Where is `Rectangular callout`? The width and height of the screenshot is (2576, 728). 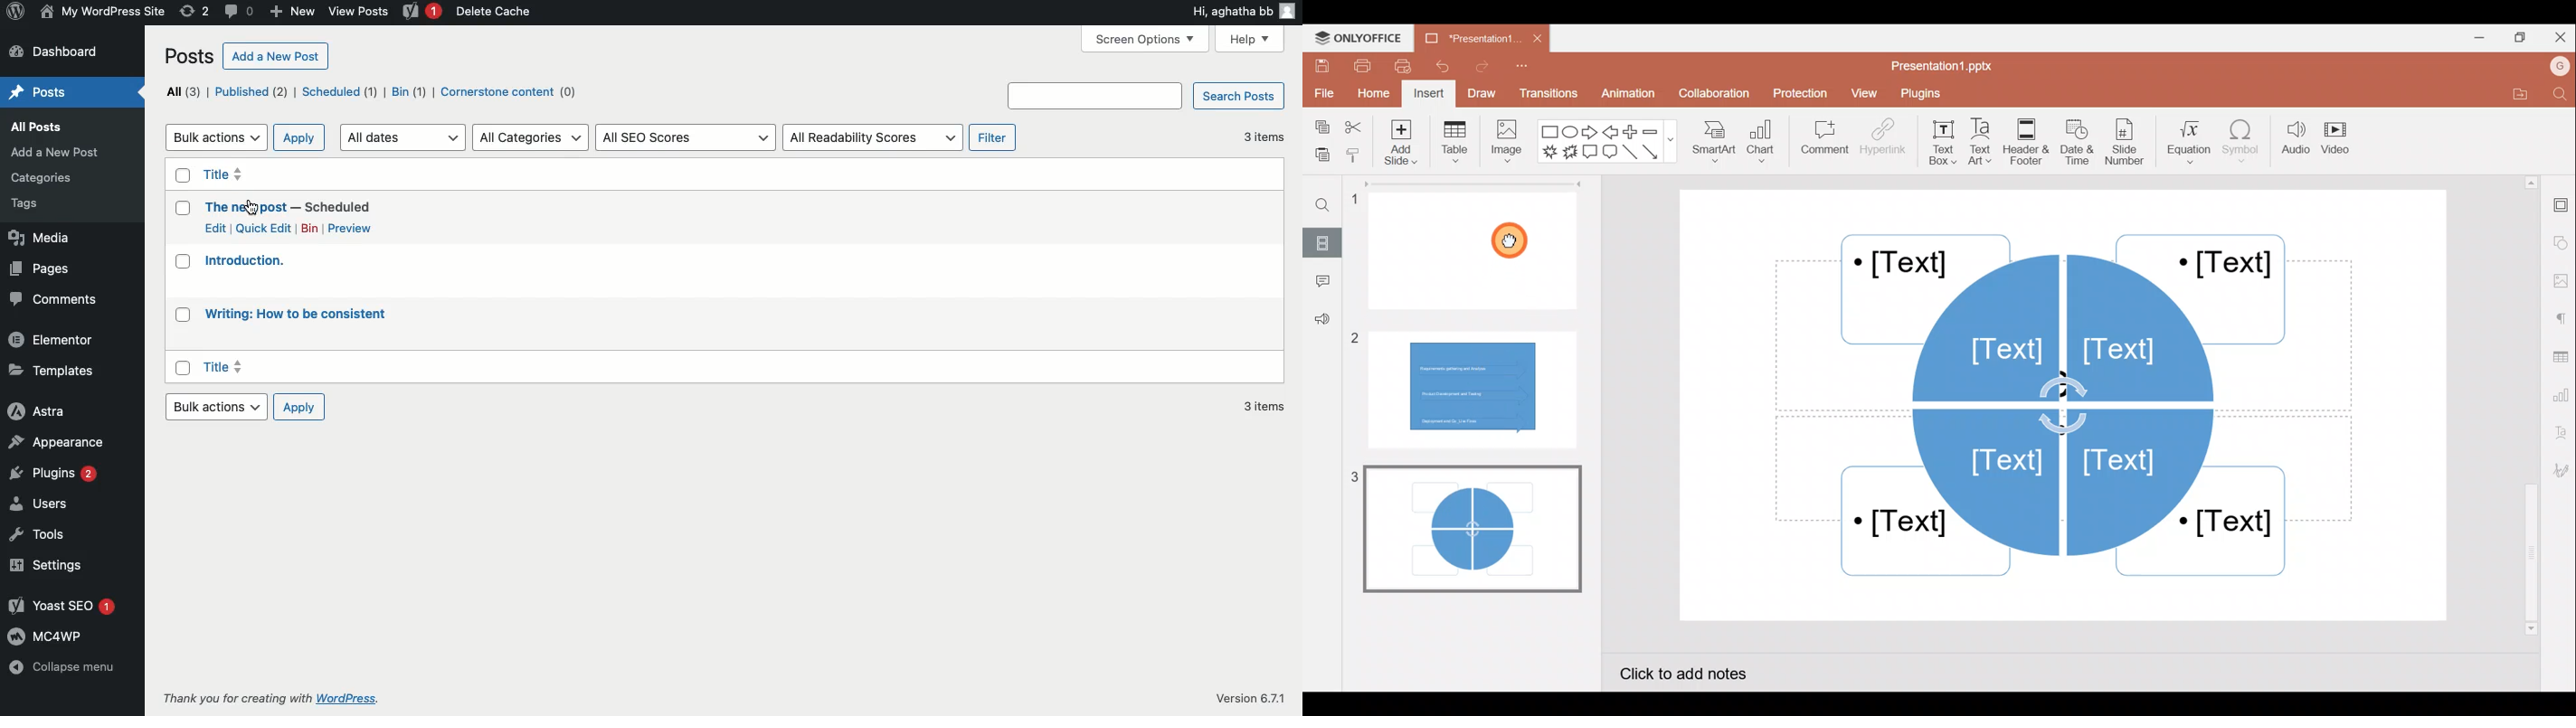
Rectangular callout is located at coordinates (1589, 151).